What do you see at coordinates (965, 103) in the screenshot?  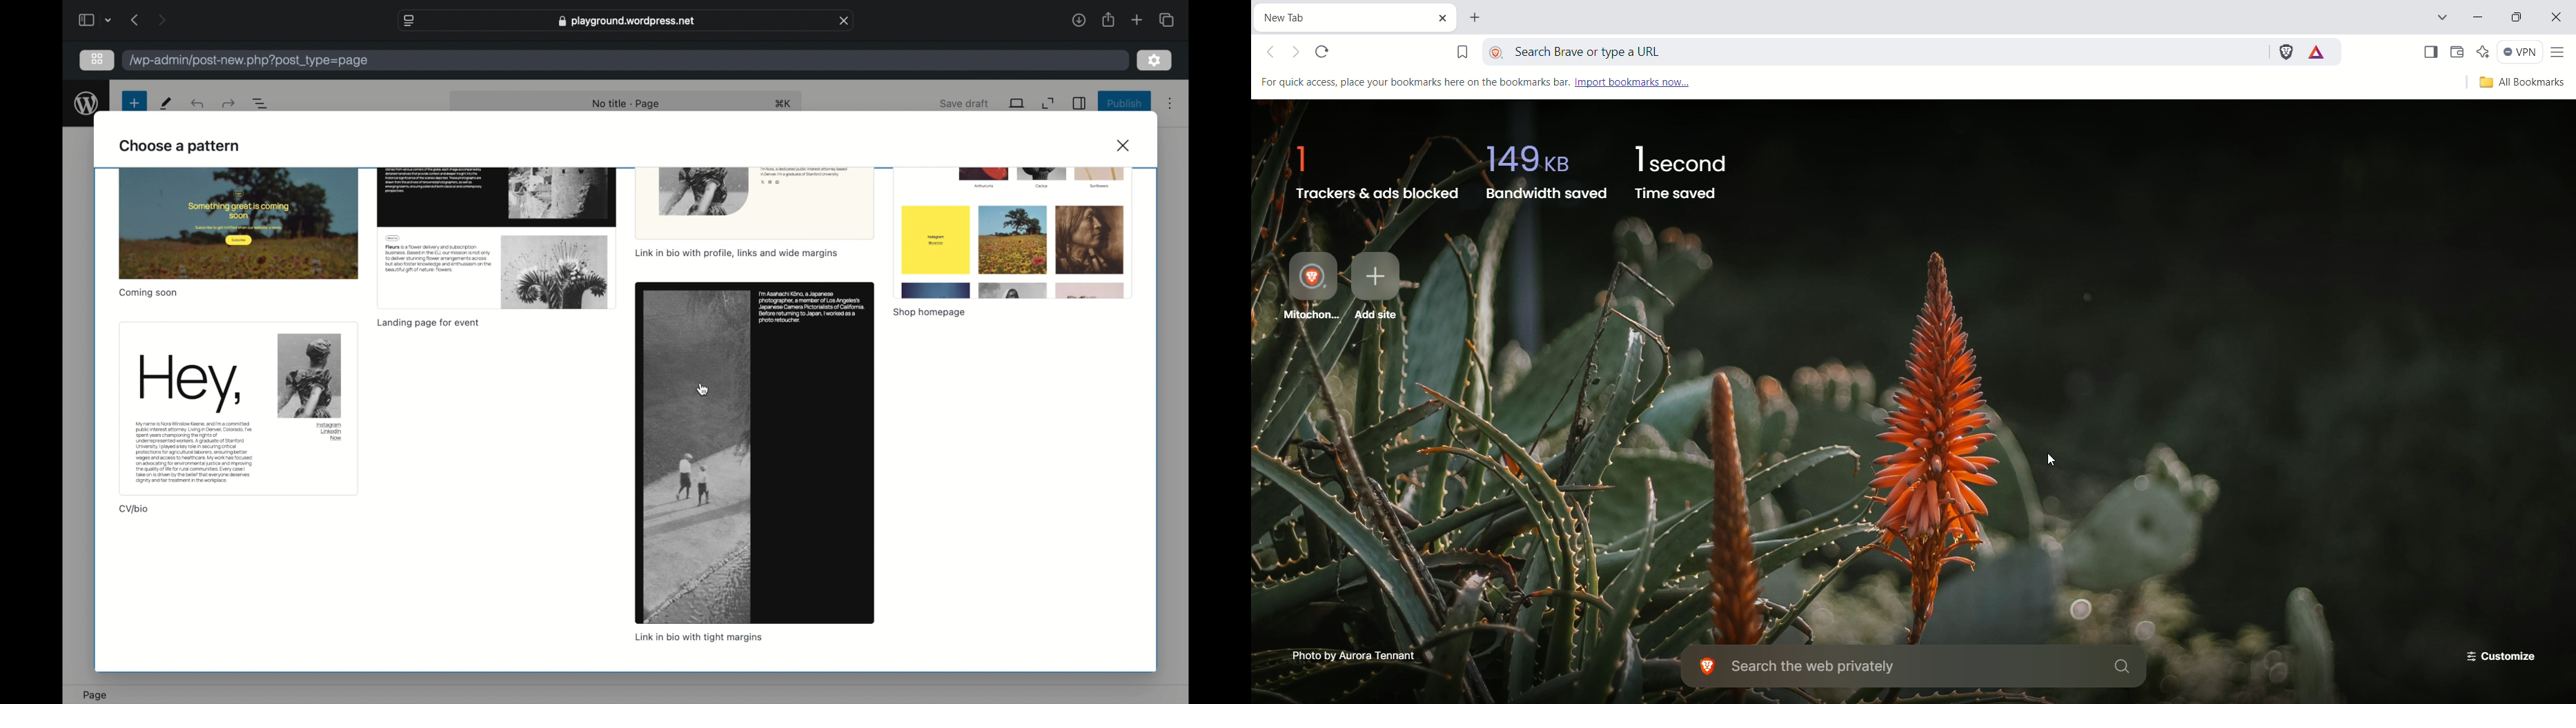 I see `save draft` at bounding box center [965, 103].